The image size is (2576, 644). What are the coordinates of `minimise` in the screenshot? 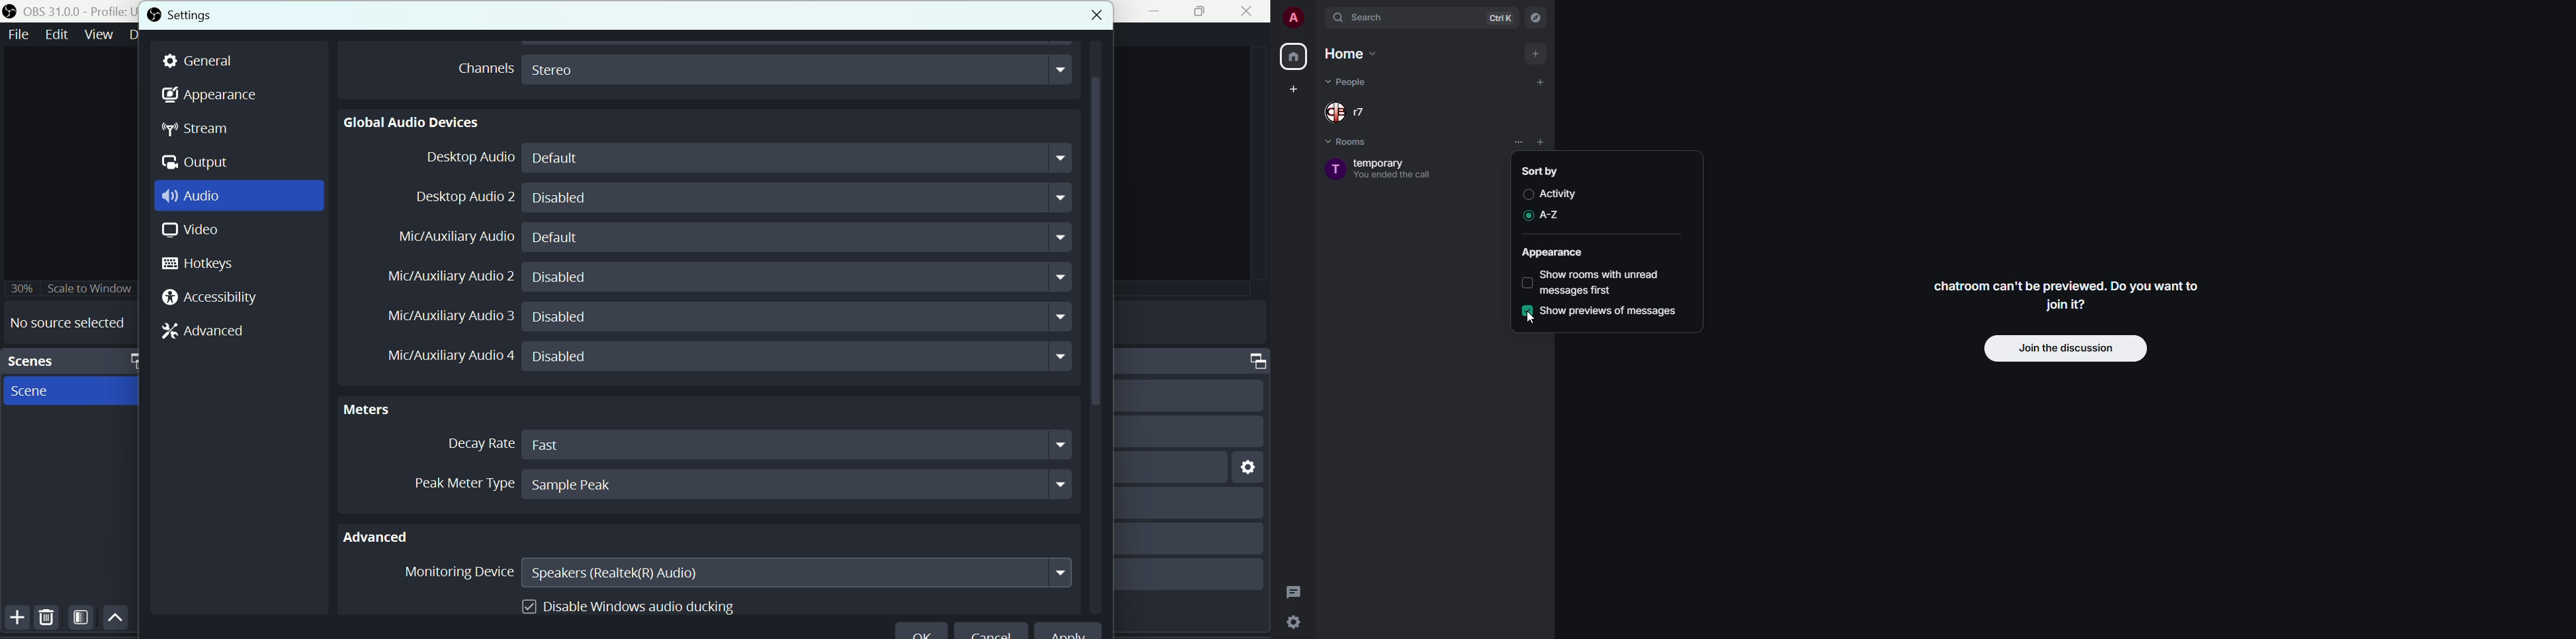 It's located at (1157, 11).